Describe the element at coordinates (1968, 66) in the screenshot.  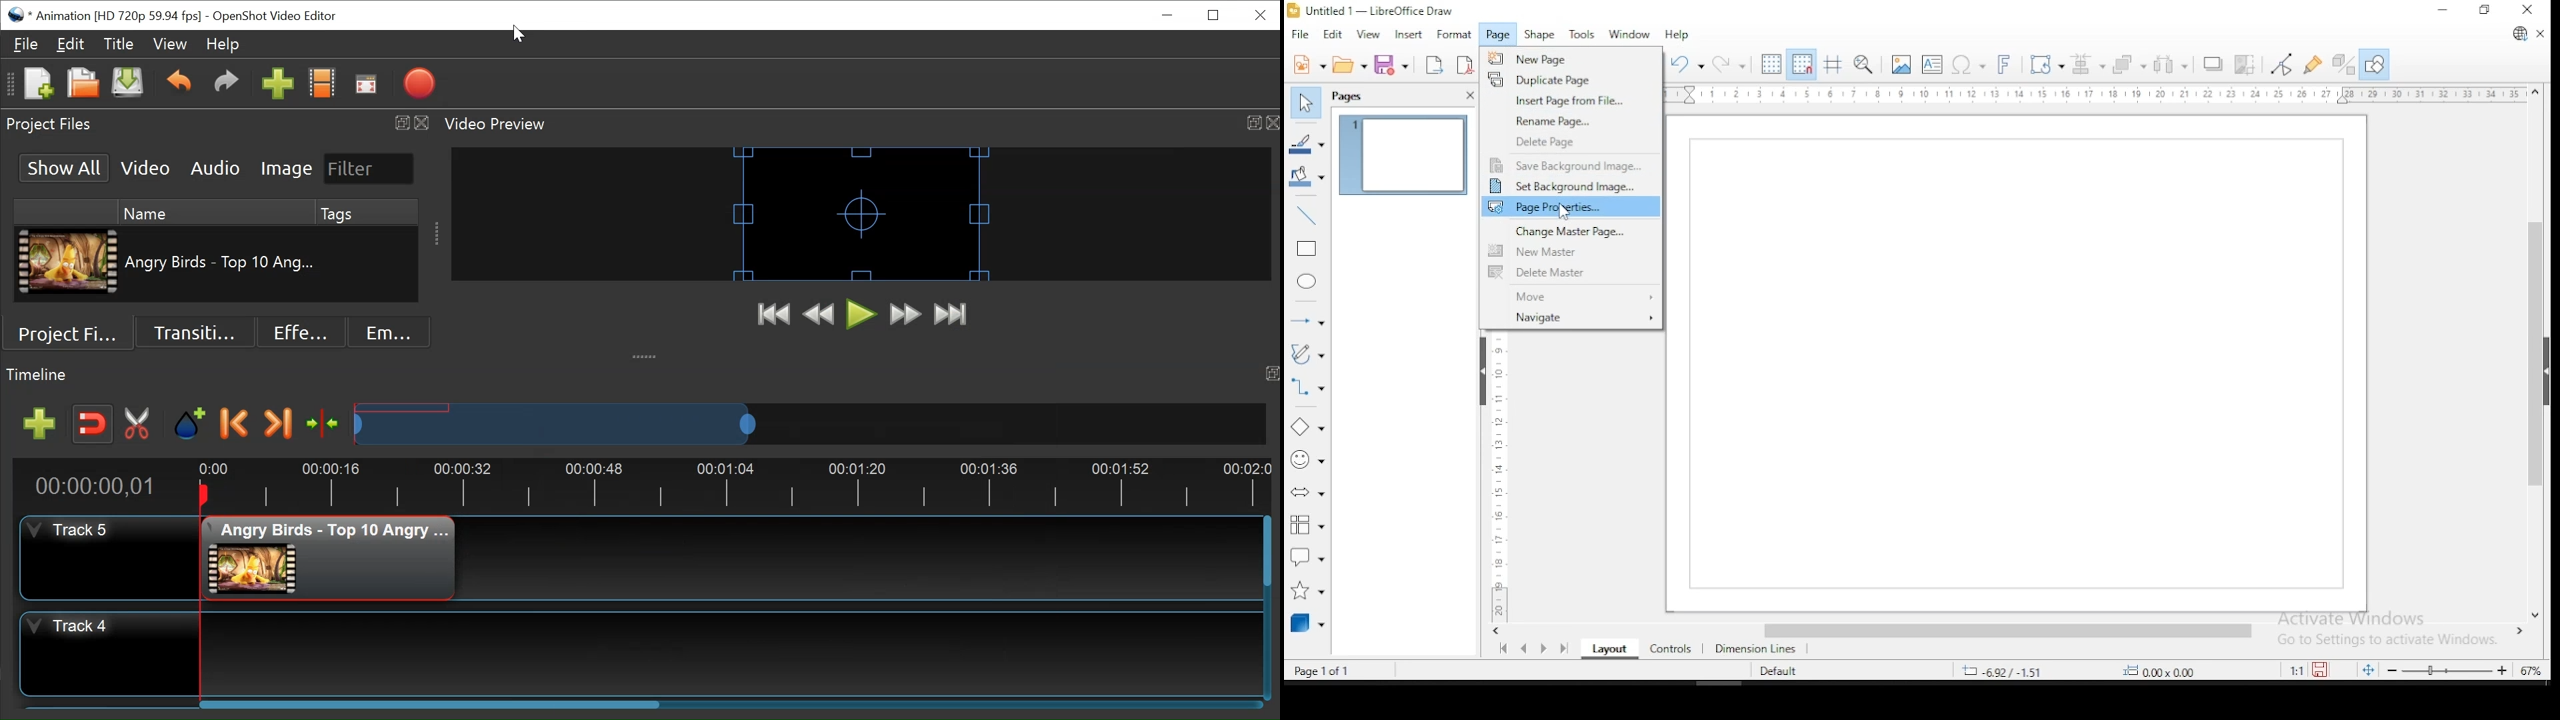
I see `insert special characters` at that location.